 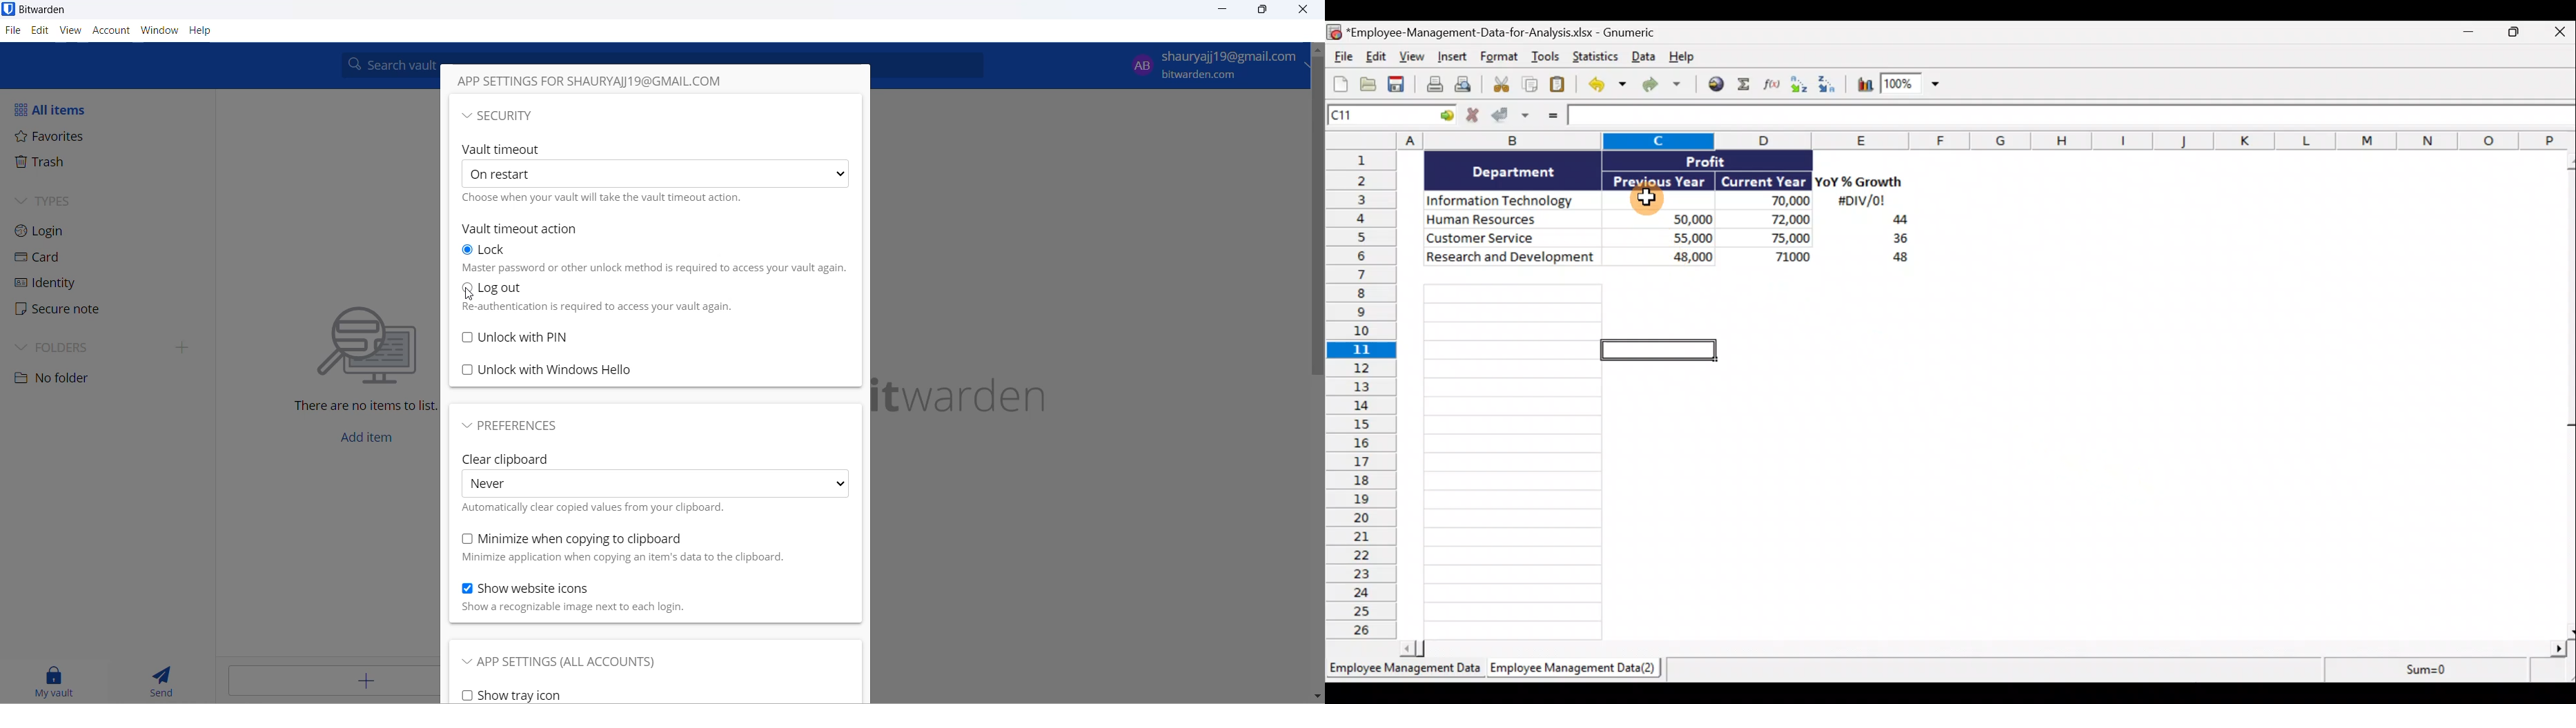 I want to click on lock options, so click(x=491, y=251).